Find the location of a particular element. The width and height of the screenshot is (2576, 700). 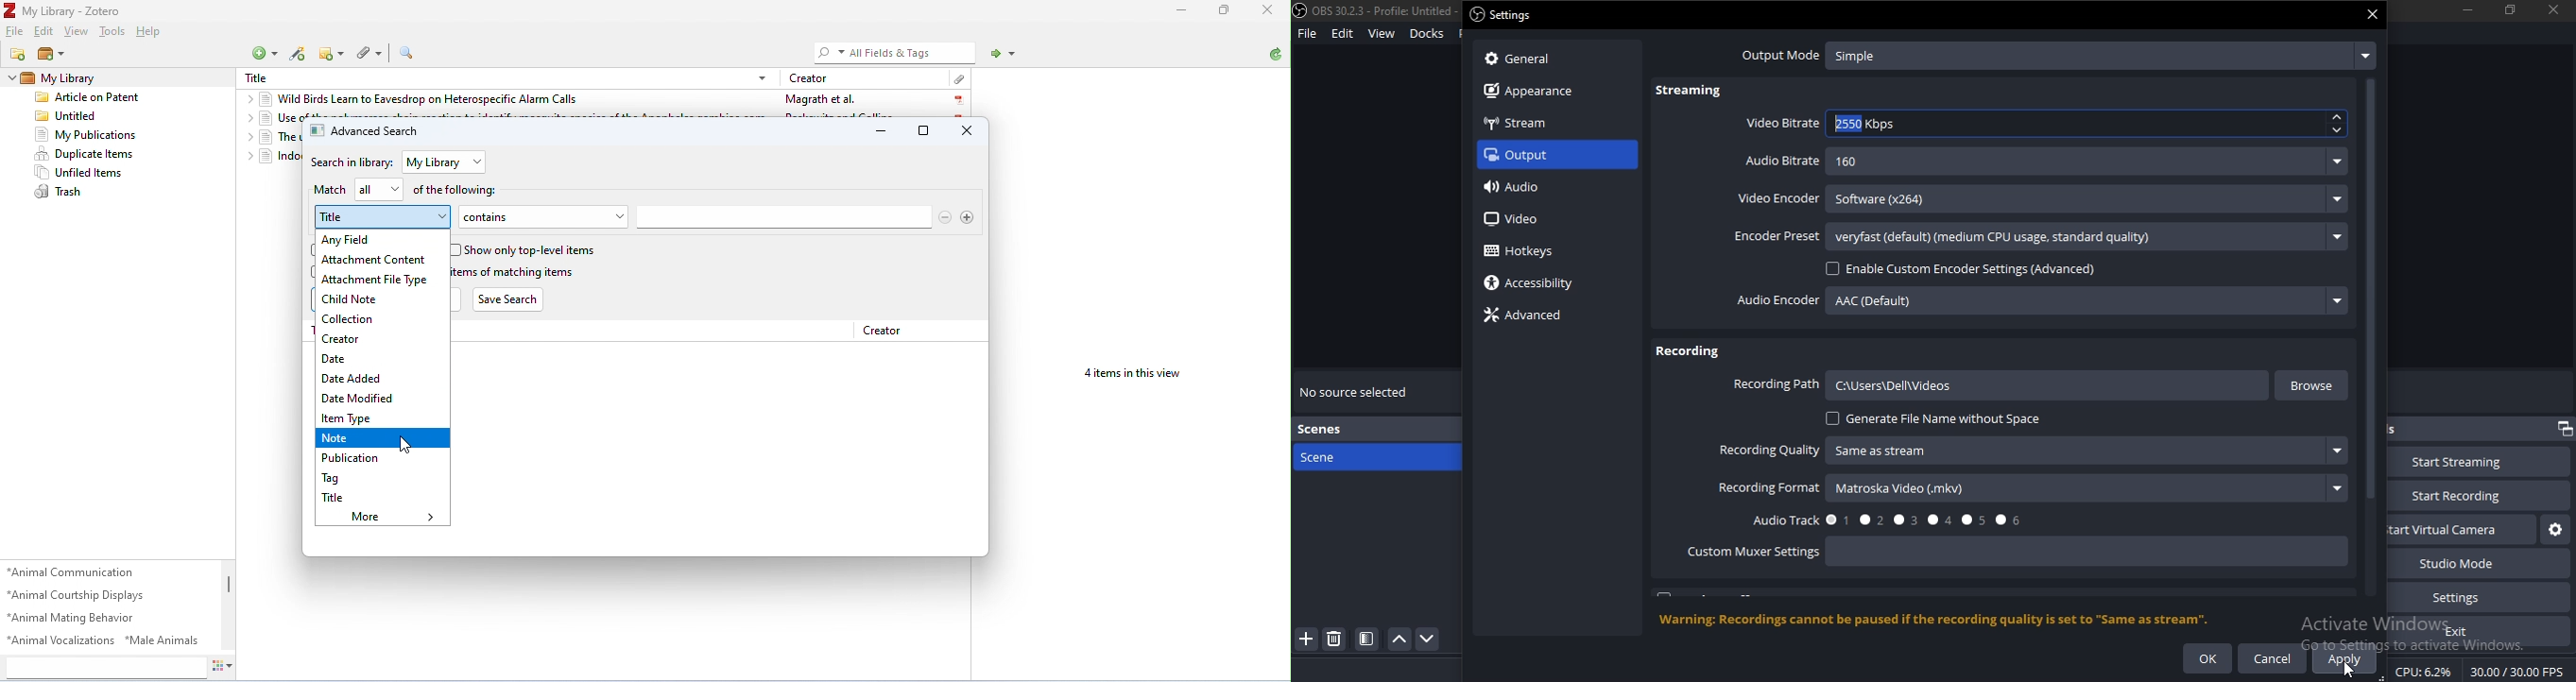

video encoder is located at coordinates (1776, 197).